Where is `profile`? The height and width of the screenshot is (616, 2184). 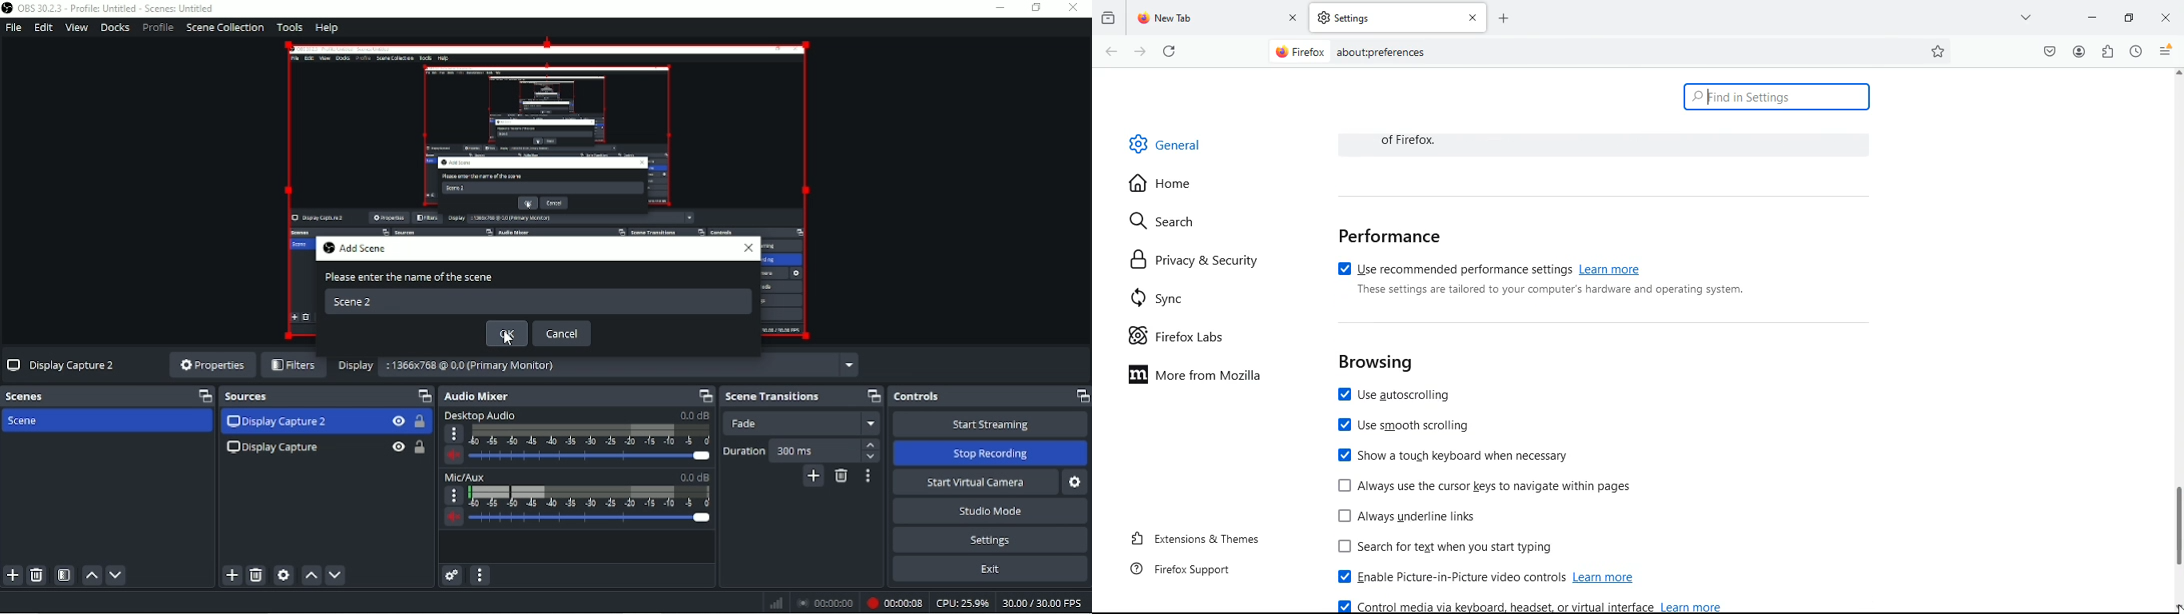
profile is located at coordinates (2079, 51).